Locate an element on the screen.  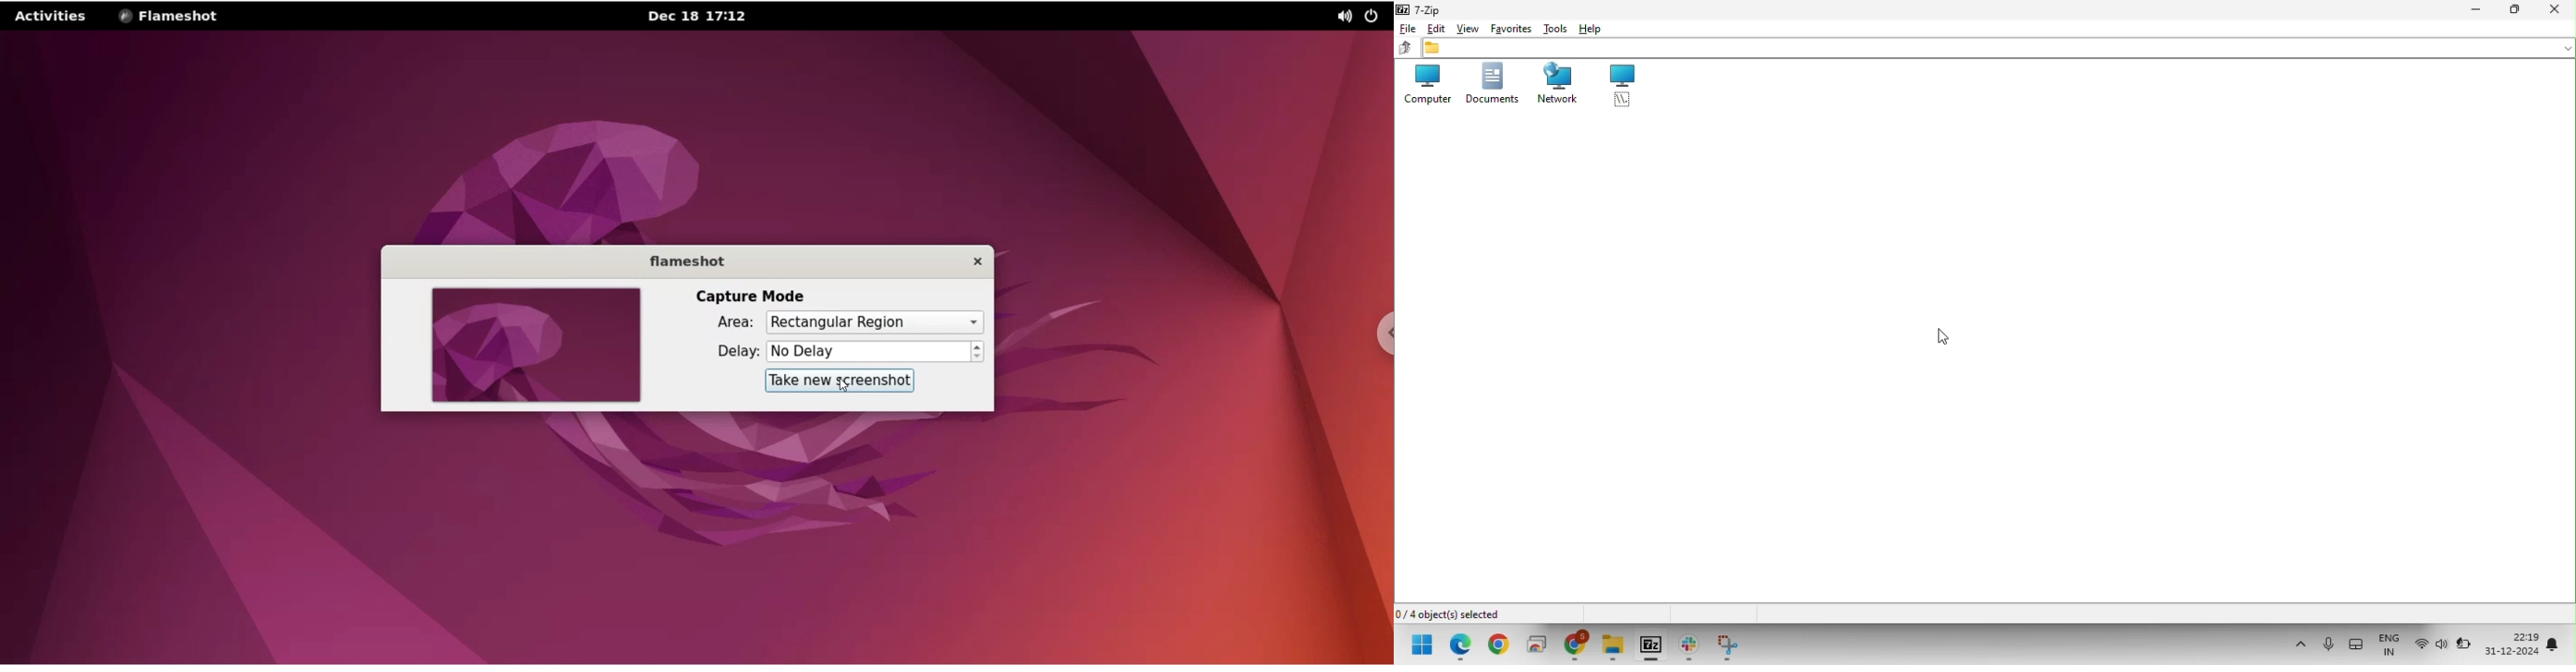
Network is located at coordinates (1552, 85).